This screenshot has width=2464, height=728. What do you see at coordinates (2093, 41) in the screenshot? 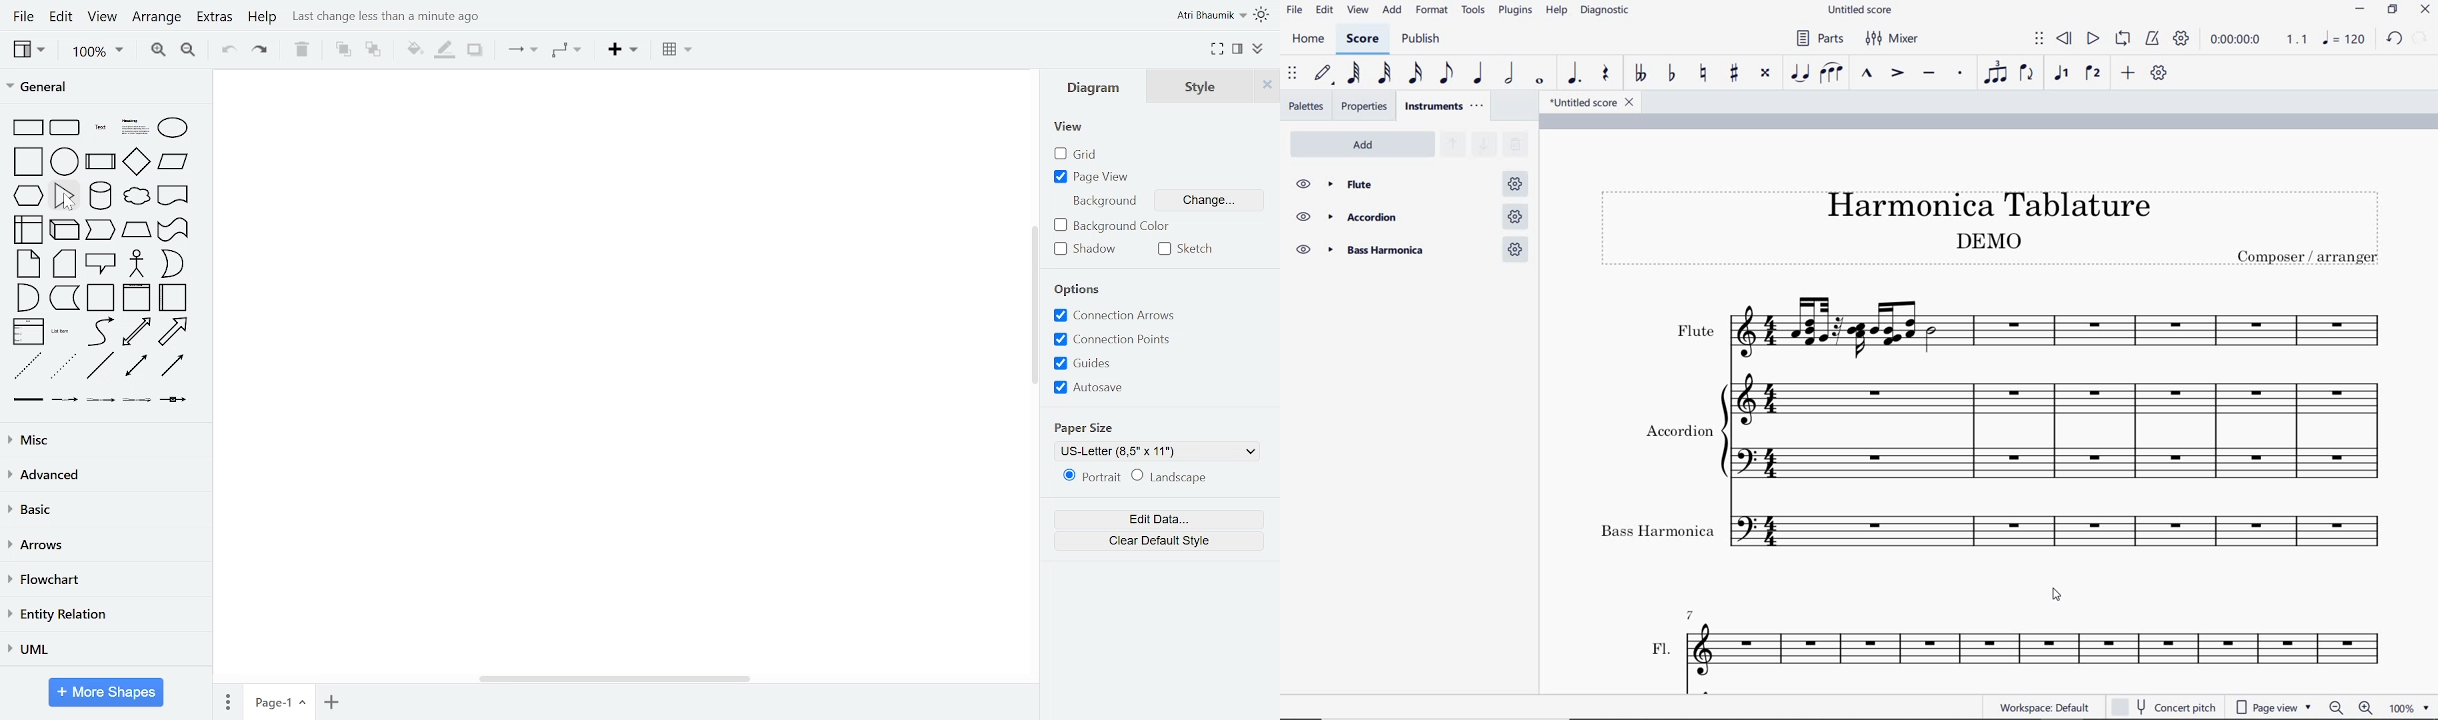
I see `play` at bounding box center [2093, 41].